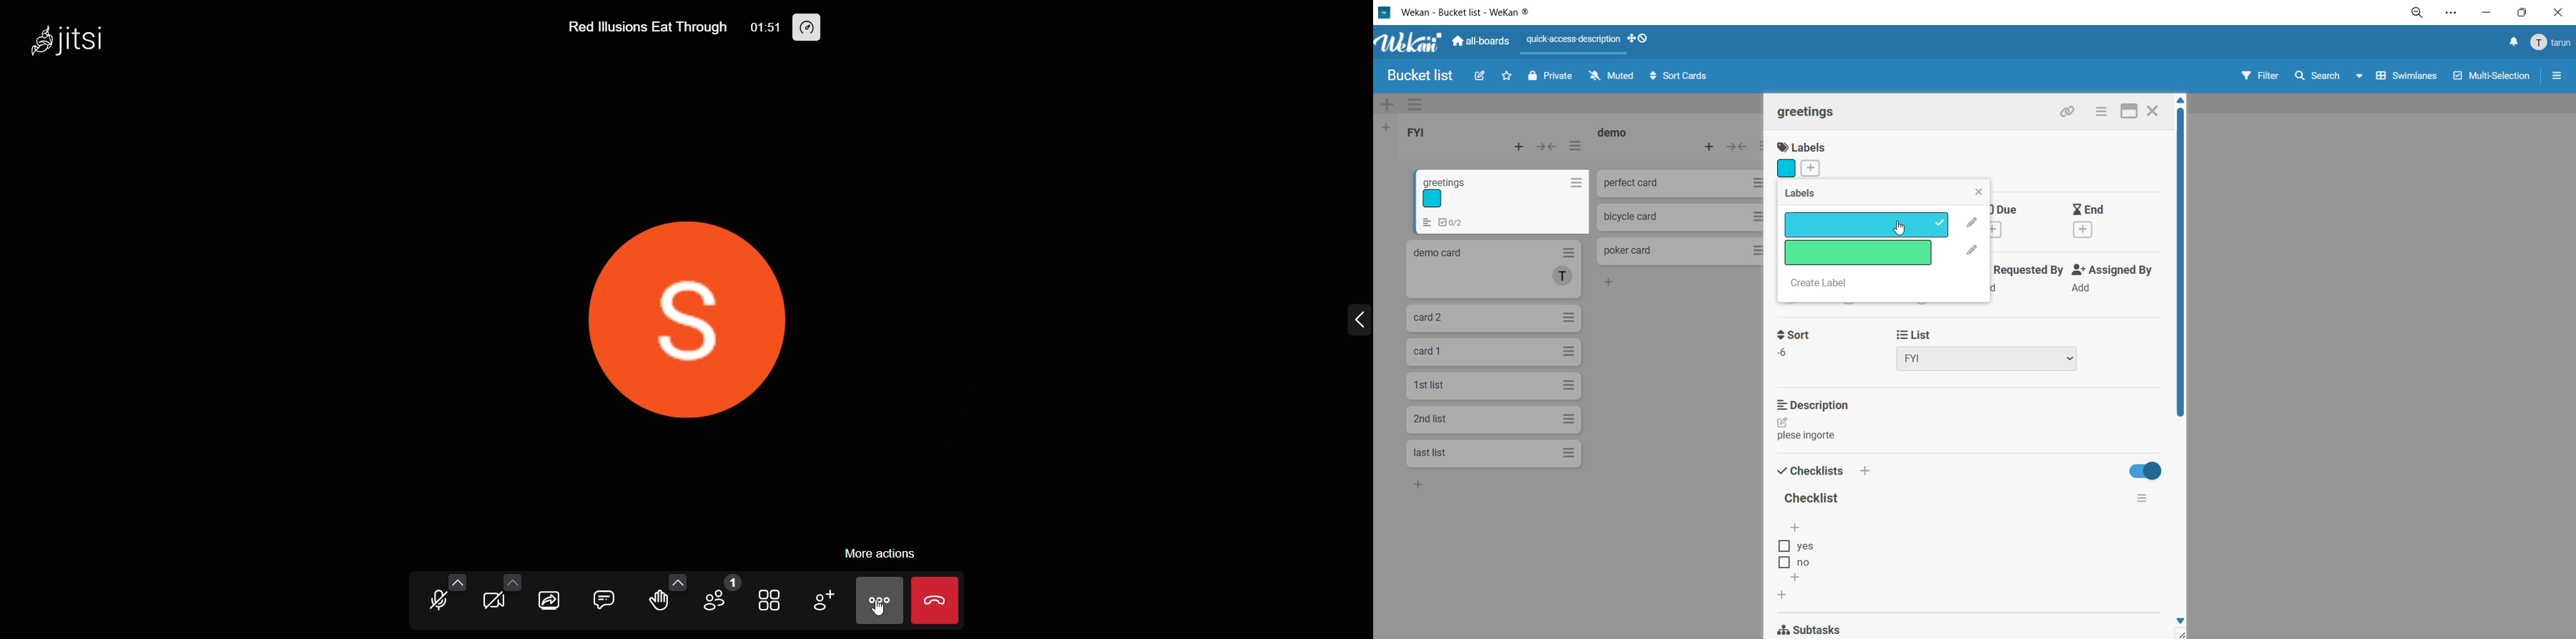  I want to click on add checklist, so click(1866, 470).